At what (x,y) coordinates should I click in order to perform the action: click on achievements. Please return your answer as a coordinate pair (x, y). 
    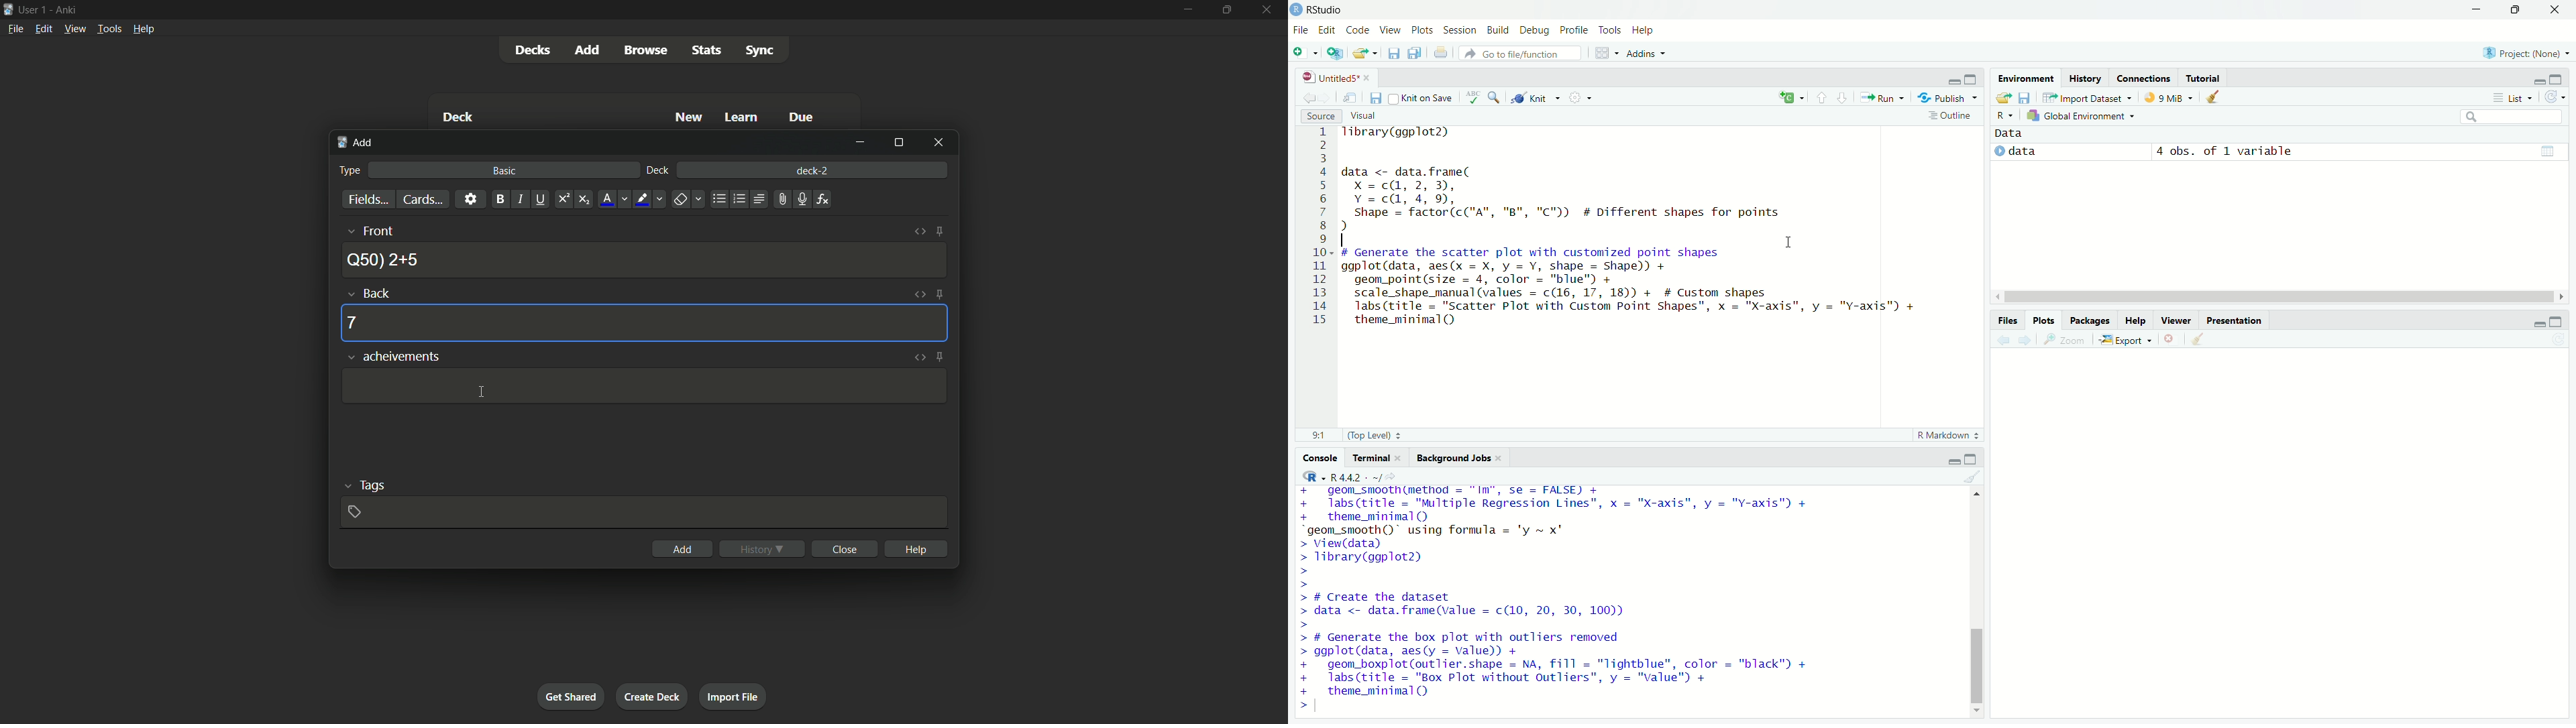
    Looking at the image, I should click on (393, 357).